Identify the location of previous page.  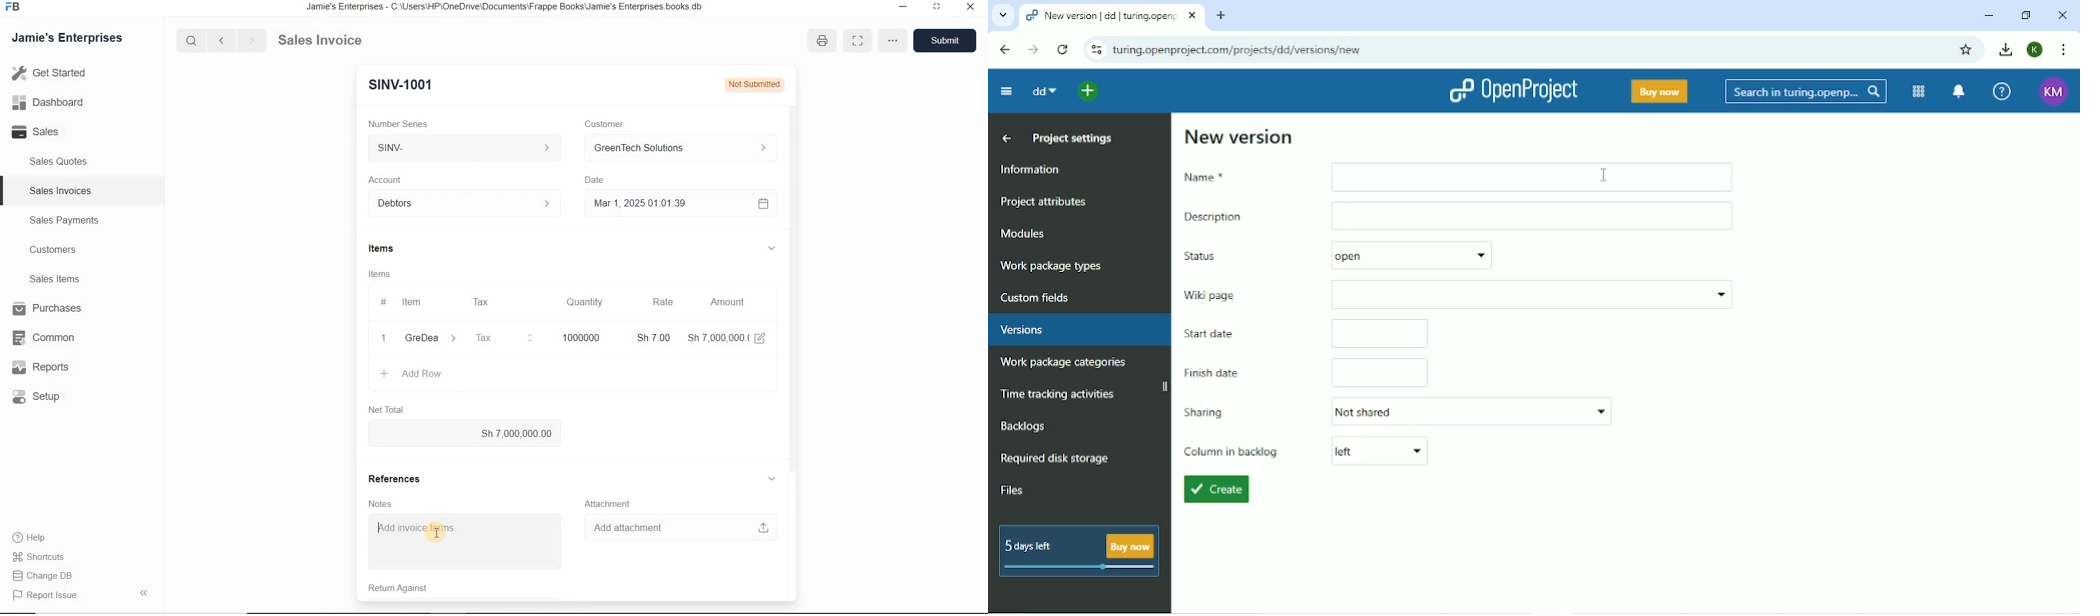
(221, 41).